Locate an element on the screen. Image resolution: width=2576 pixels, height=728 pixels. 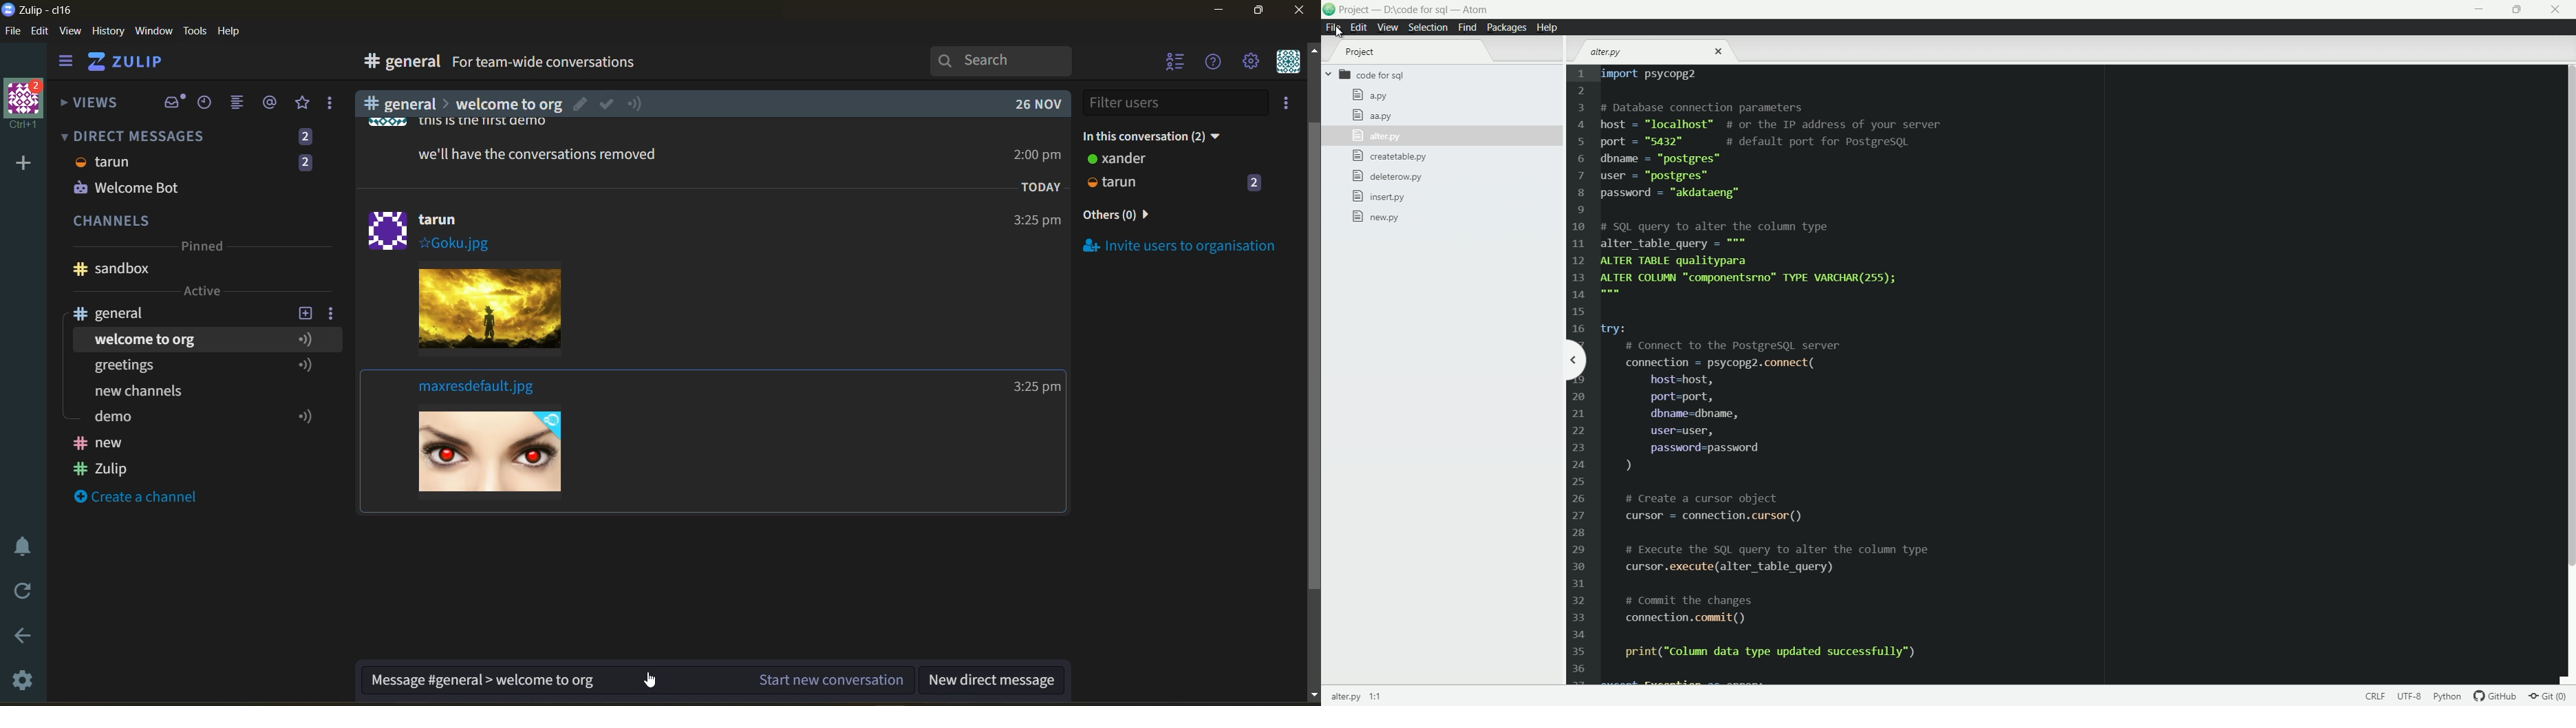
close is located at coordinates (1300, 14).